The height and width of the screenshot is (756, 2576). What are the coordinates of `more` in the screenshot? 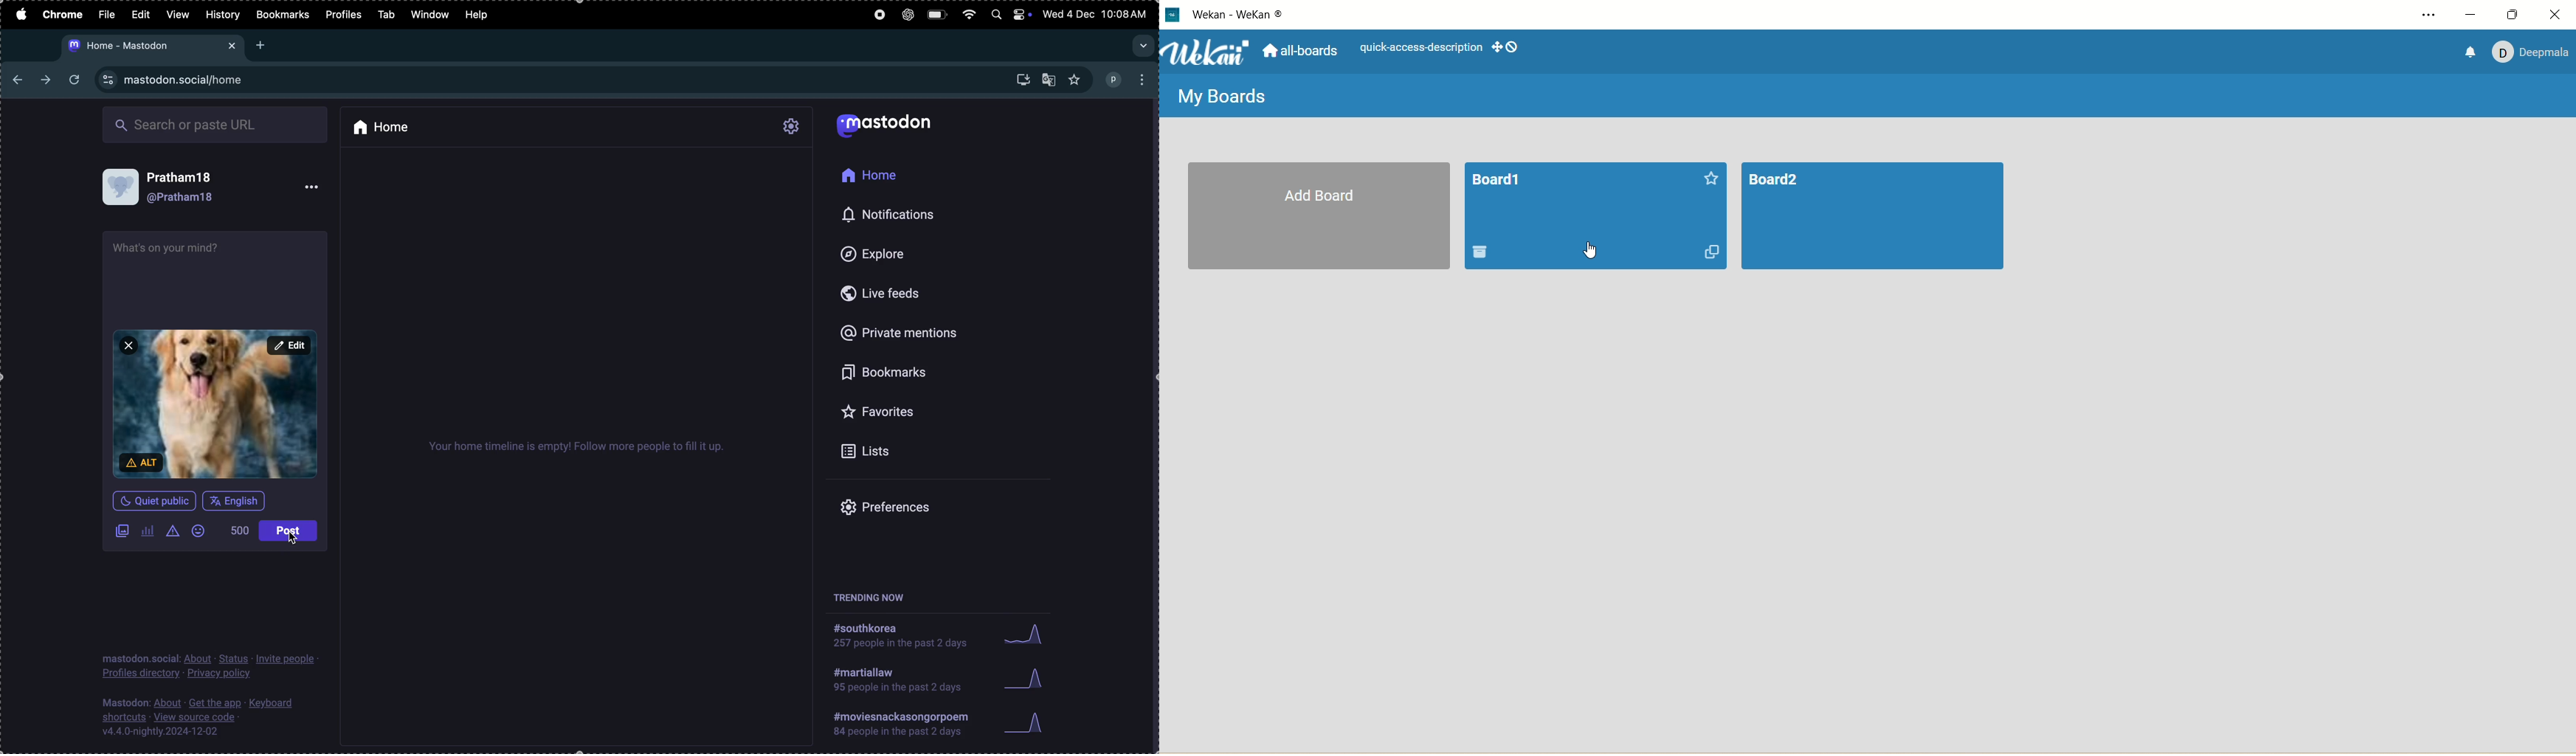 It's located at (312, 185).